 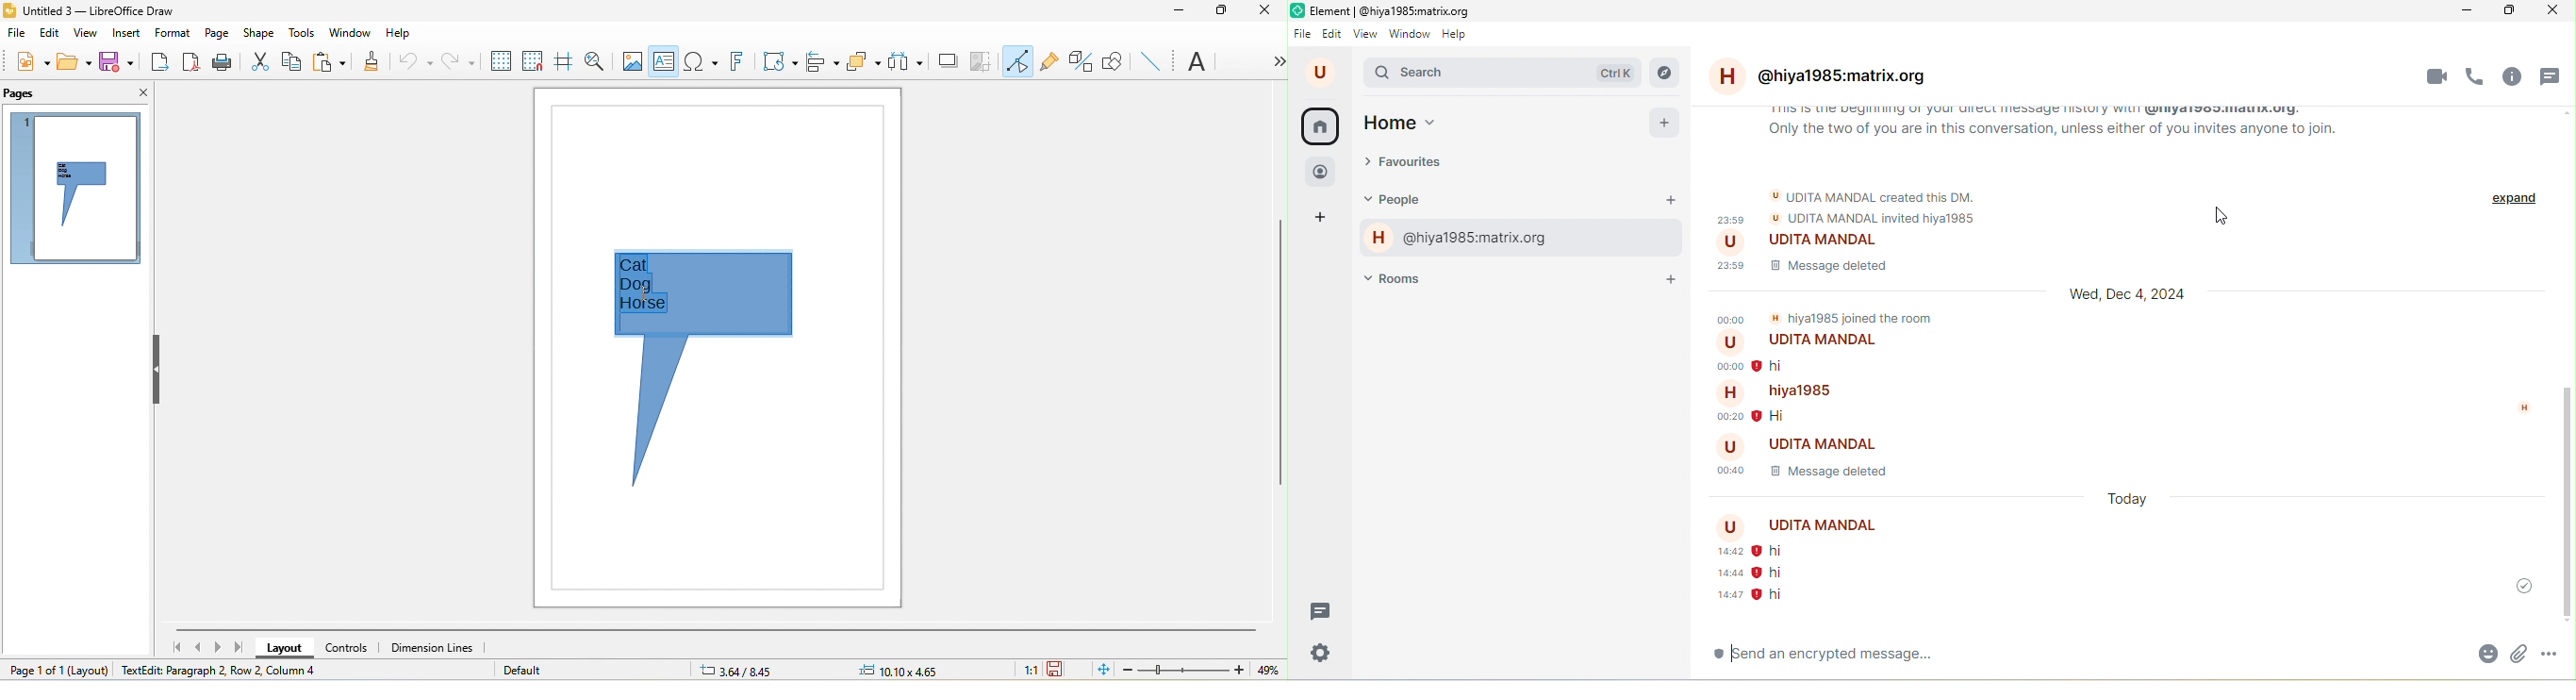 I want to click on helpline while moving, so click(x=564, y=63).